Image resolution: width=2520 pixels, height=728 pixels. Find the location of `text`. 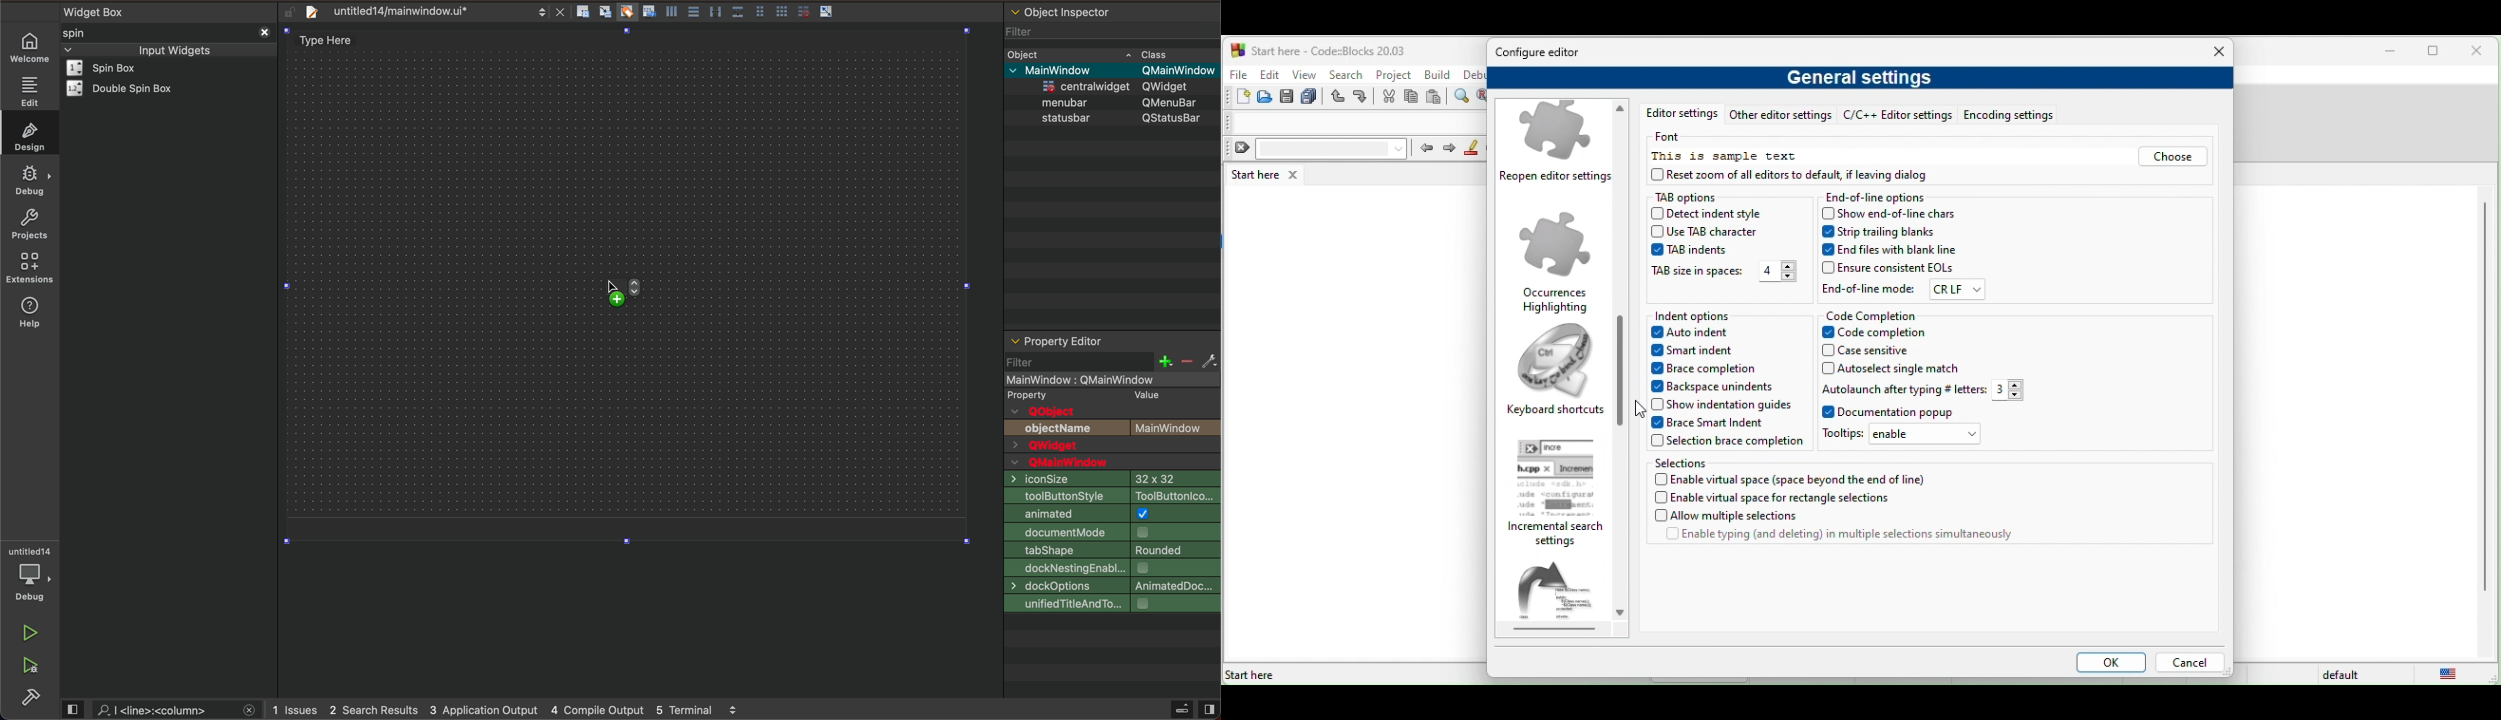

text is located at coordinates (1048, 411).